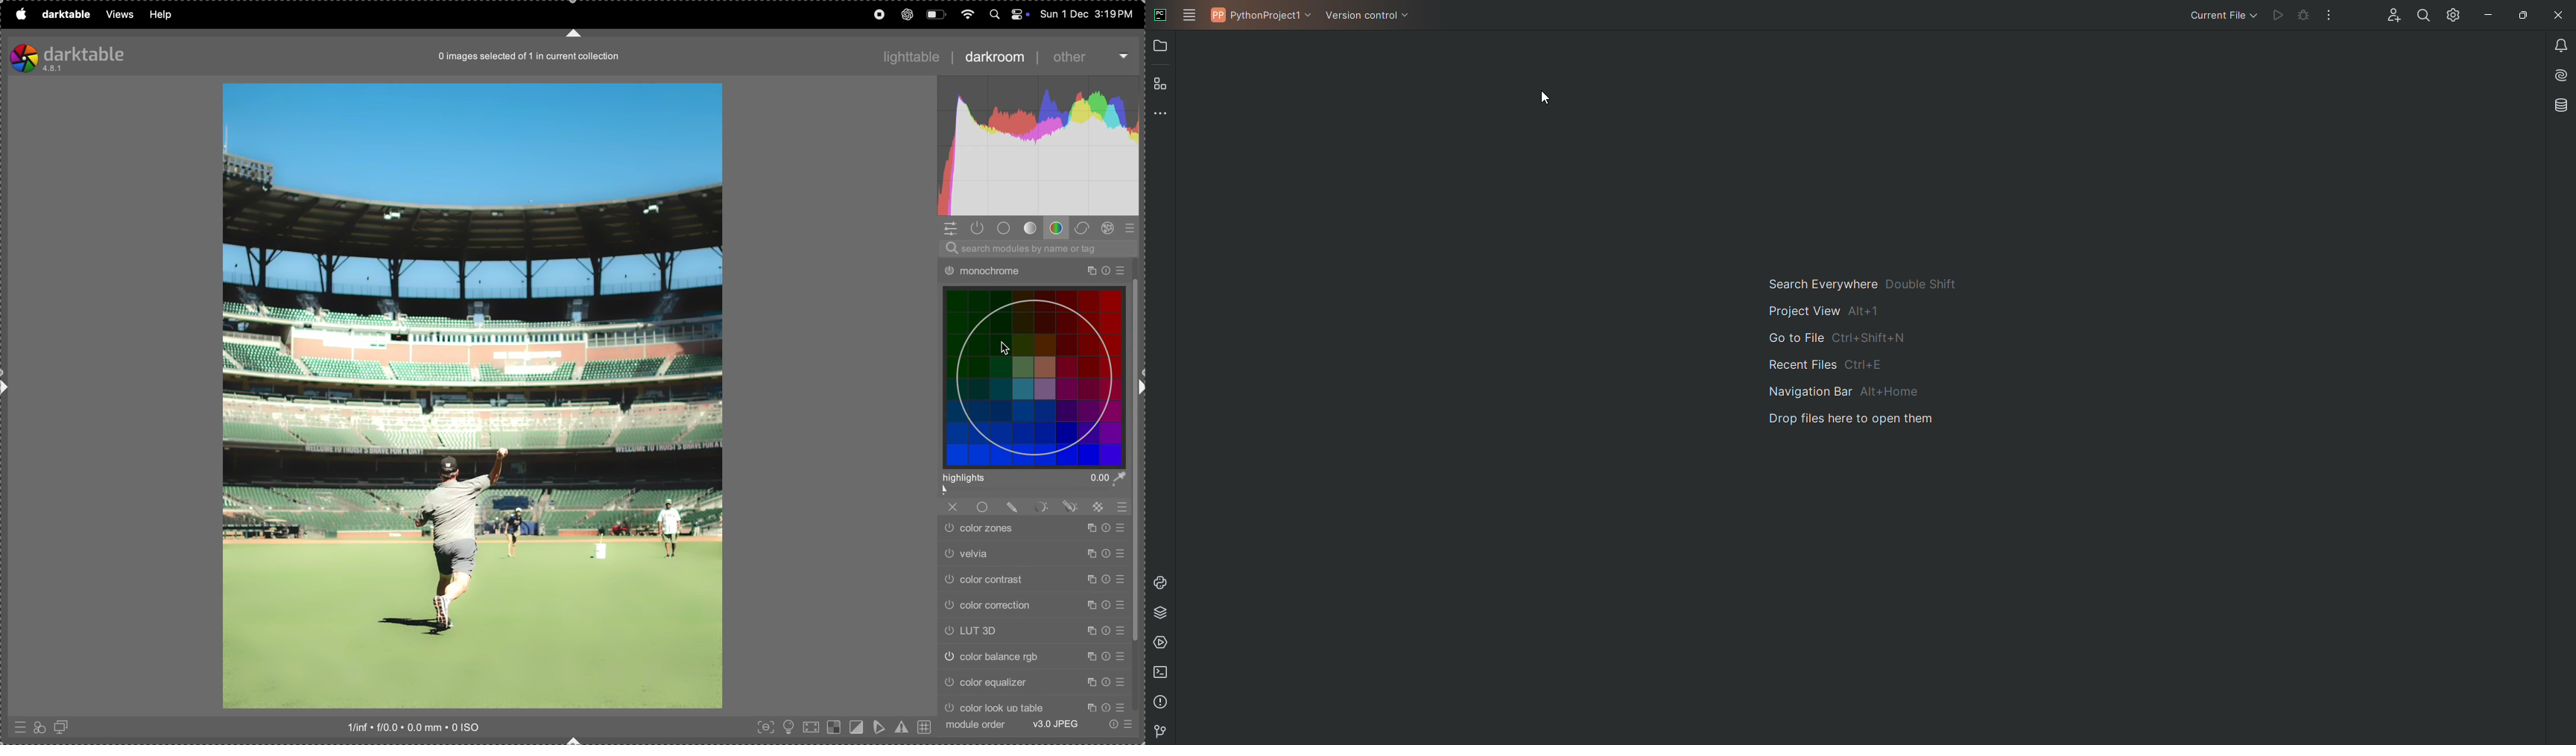 Image resolution: width=2576 pixels, height=756 pixels. What do you see at coordinates (952, 507) in the screenshot?
I see `close` at bounding box center [952, 507].